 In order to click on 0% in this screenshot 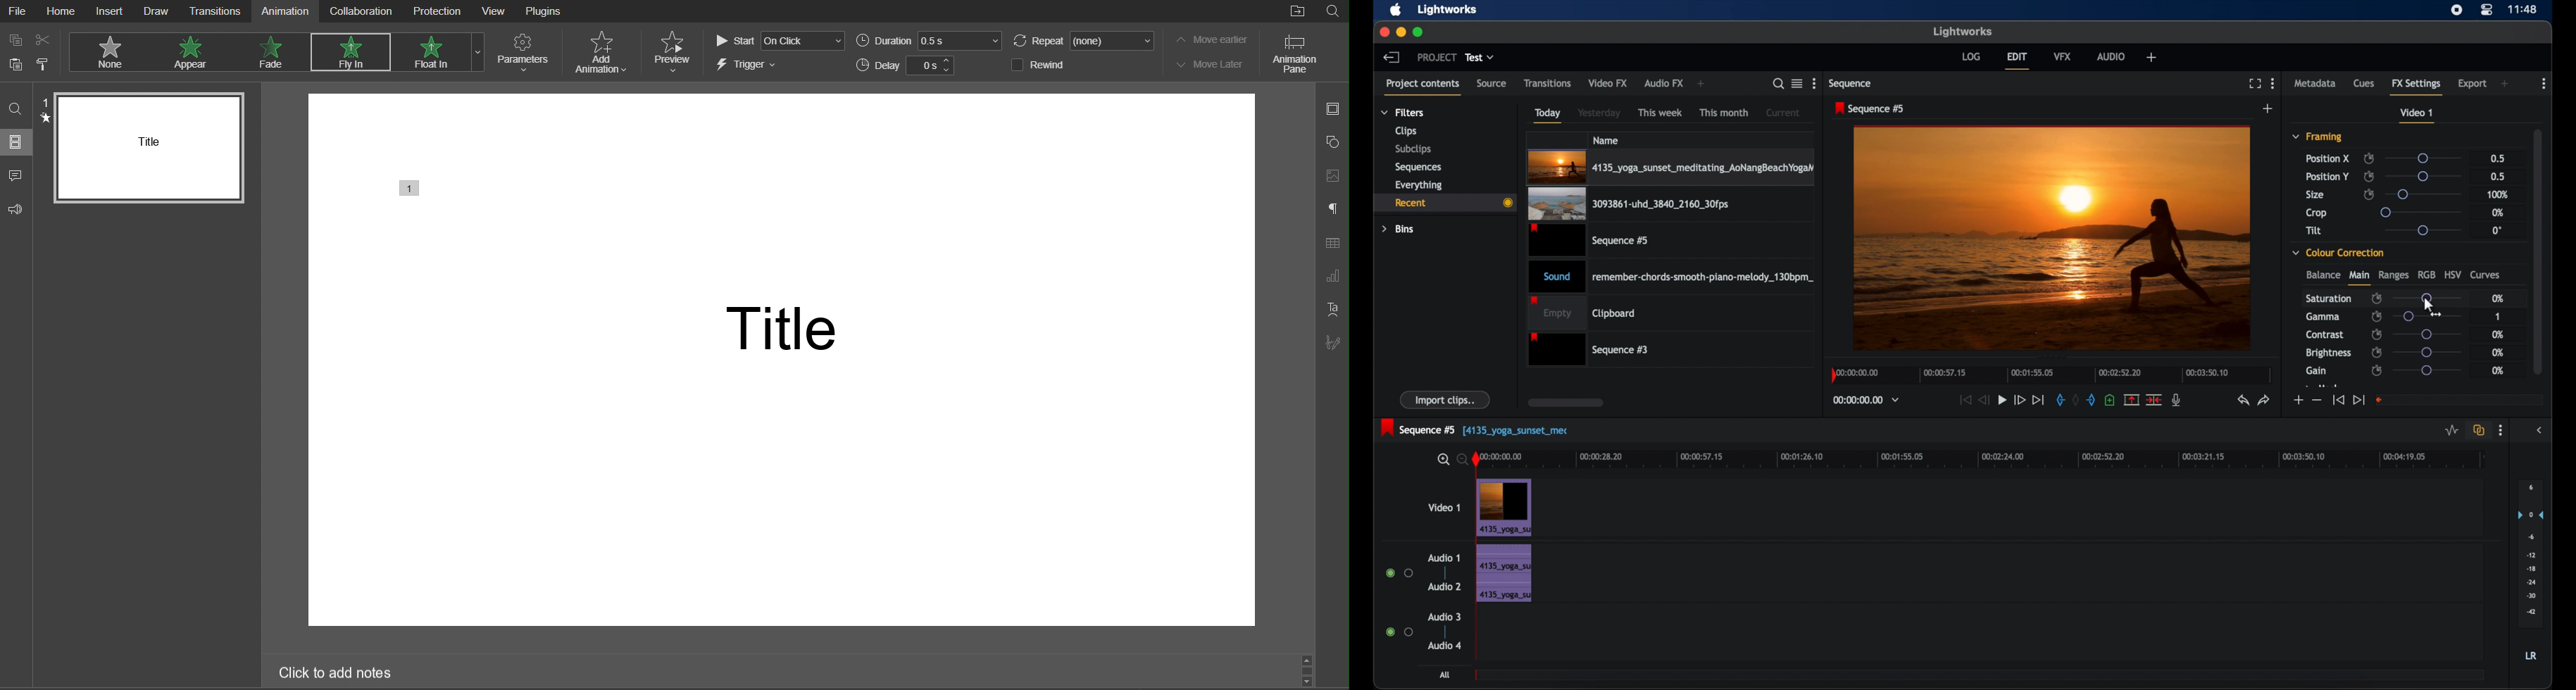, I will do `click(2496, 299)`.